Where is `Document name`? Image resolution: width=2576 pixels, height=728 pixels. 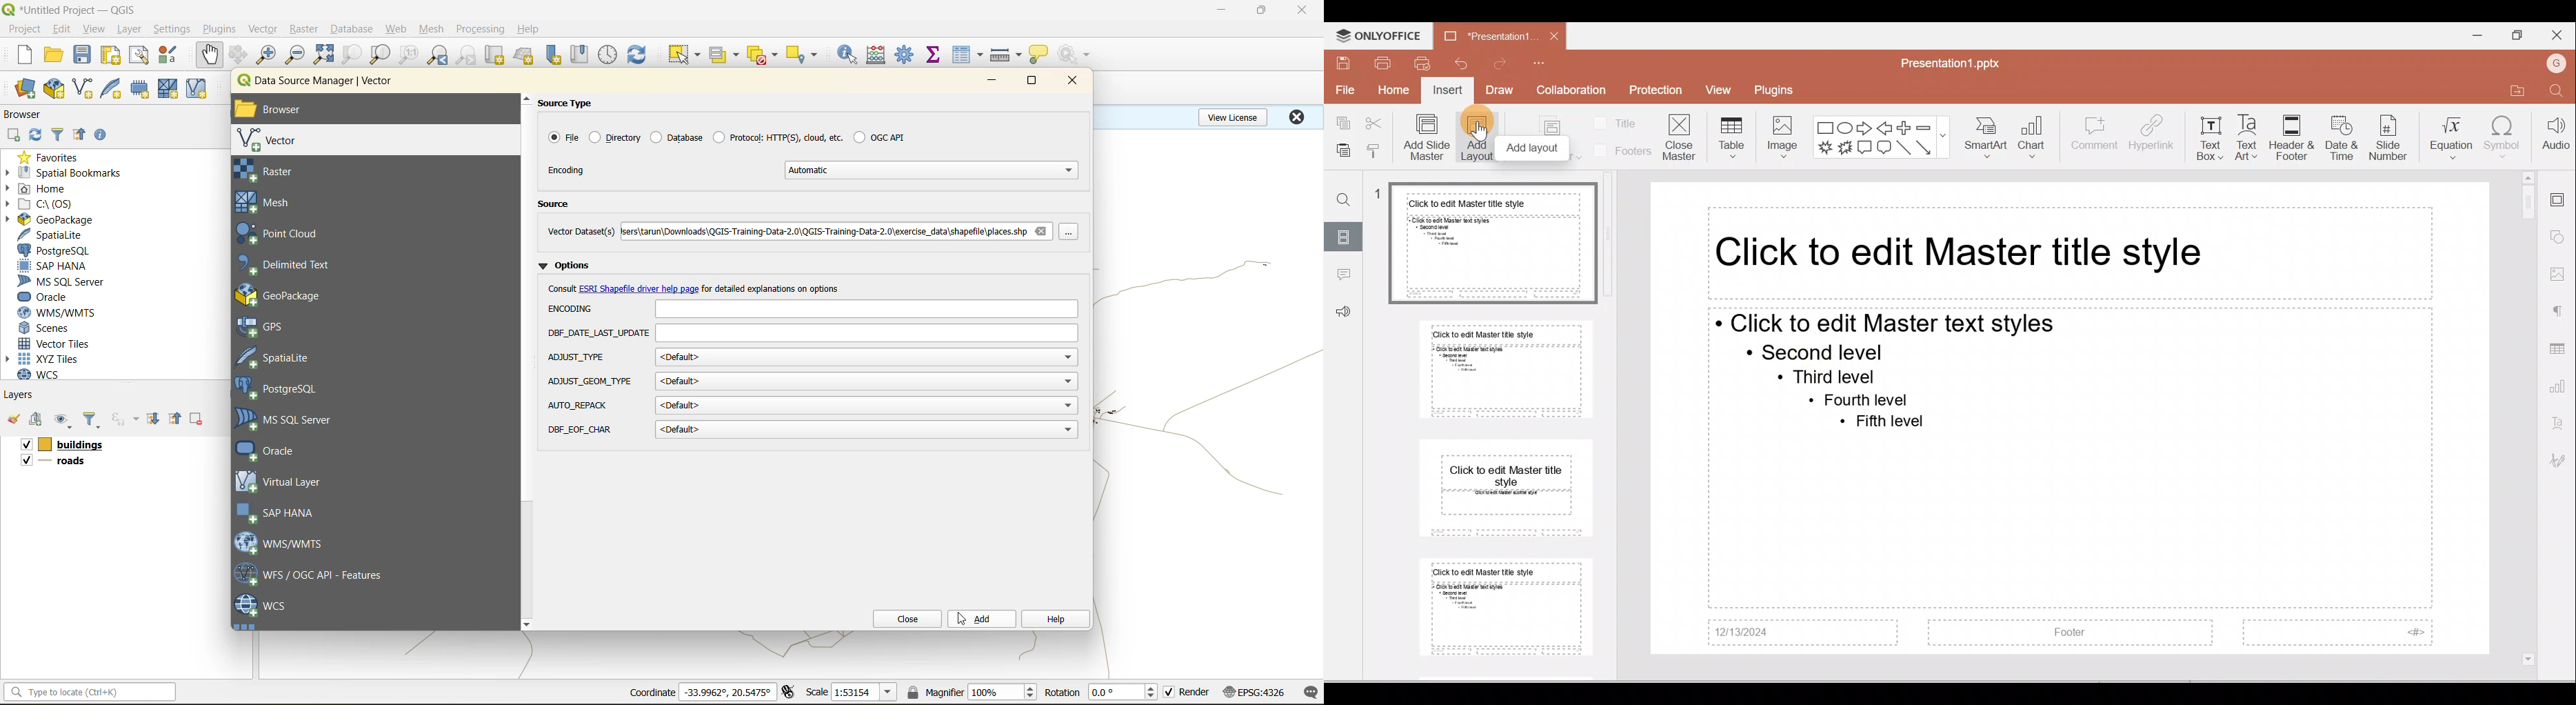 Document name is located at coordinates (1485, 34).